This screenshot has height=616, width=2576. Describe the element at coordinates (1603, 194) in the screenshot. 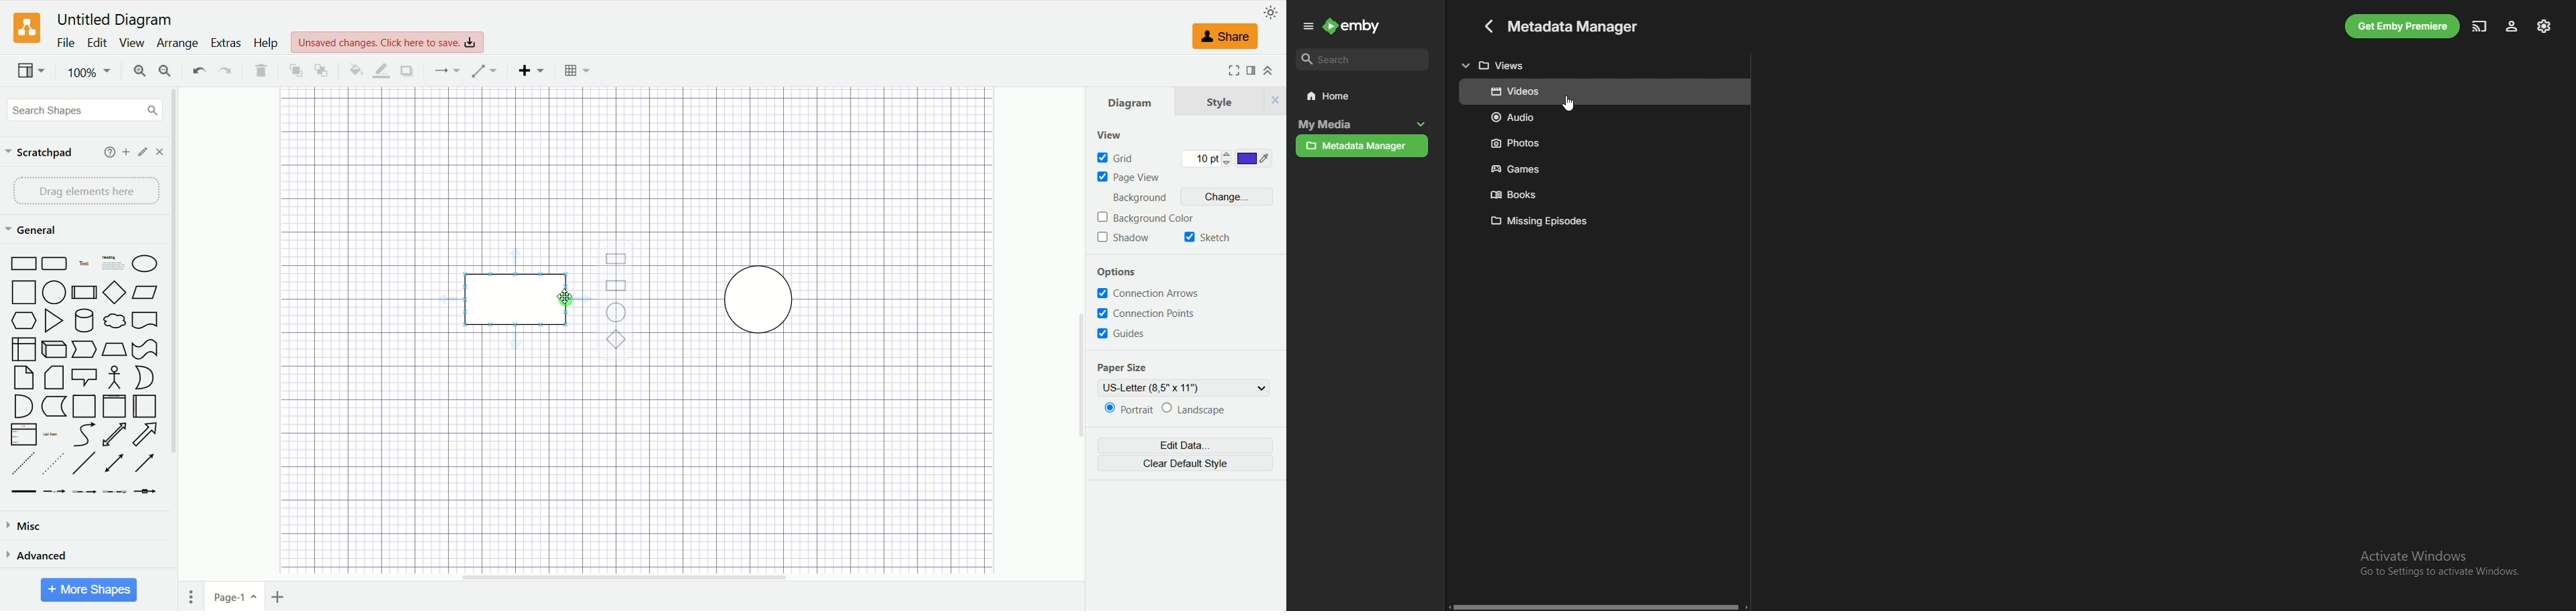

I see `books` at that location.